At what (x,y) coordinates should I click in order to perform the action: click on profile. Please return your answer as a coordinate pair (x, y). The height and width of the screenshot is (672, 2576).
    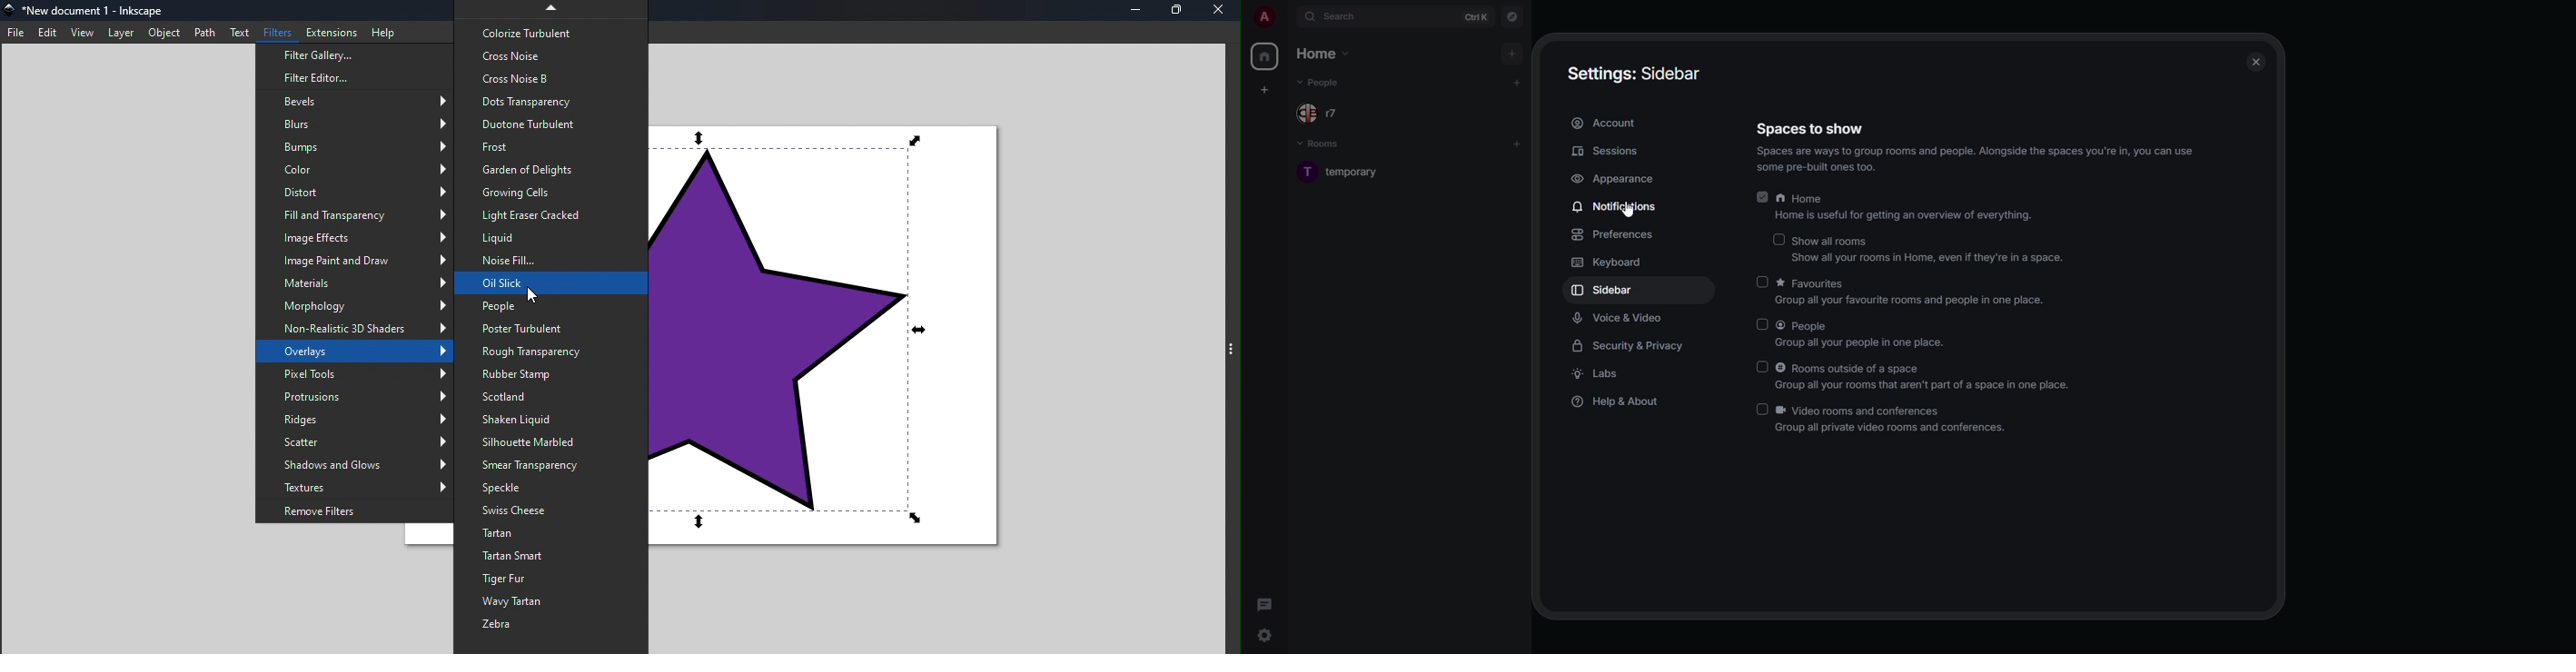
    Looking at the image, I should click on (1262, 17).